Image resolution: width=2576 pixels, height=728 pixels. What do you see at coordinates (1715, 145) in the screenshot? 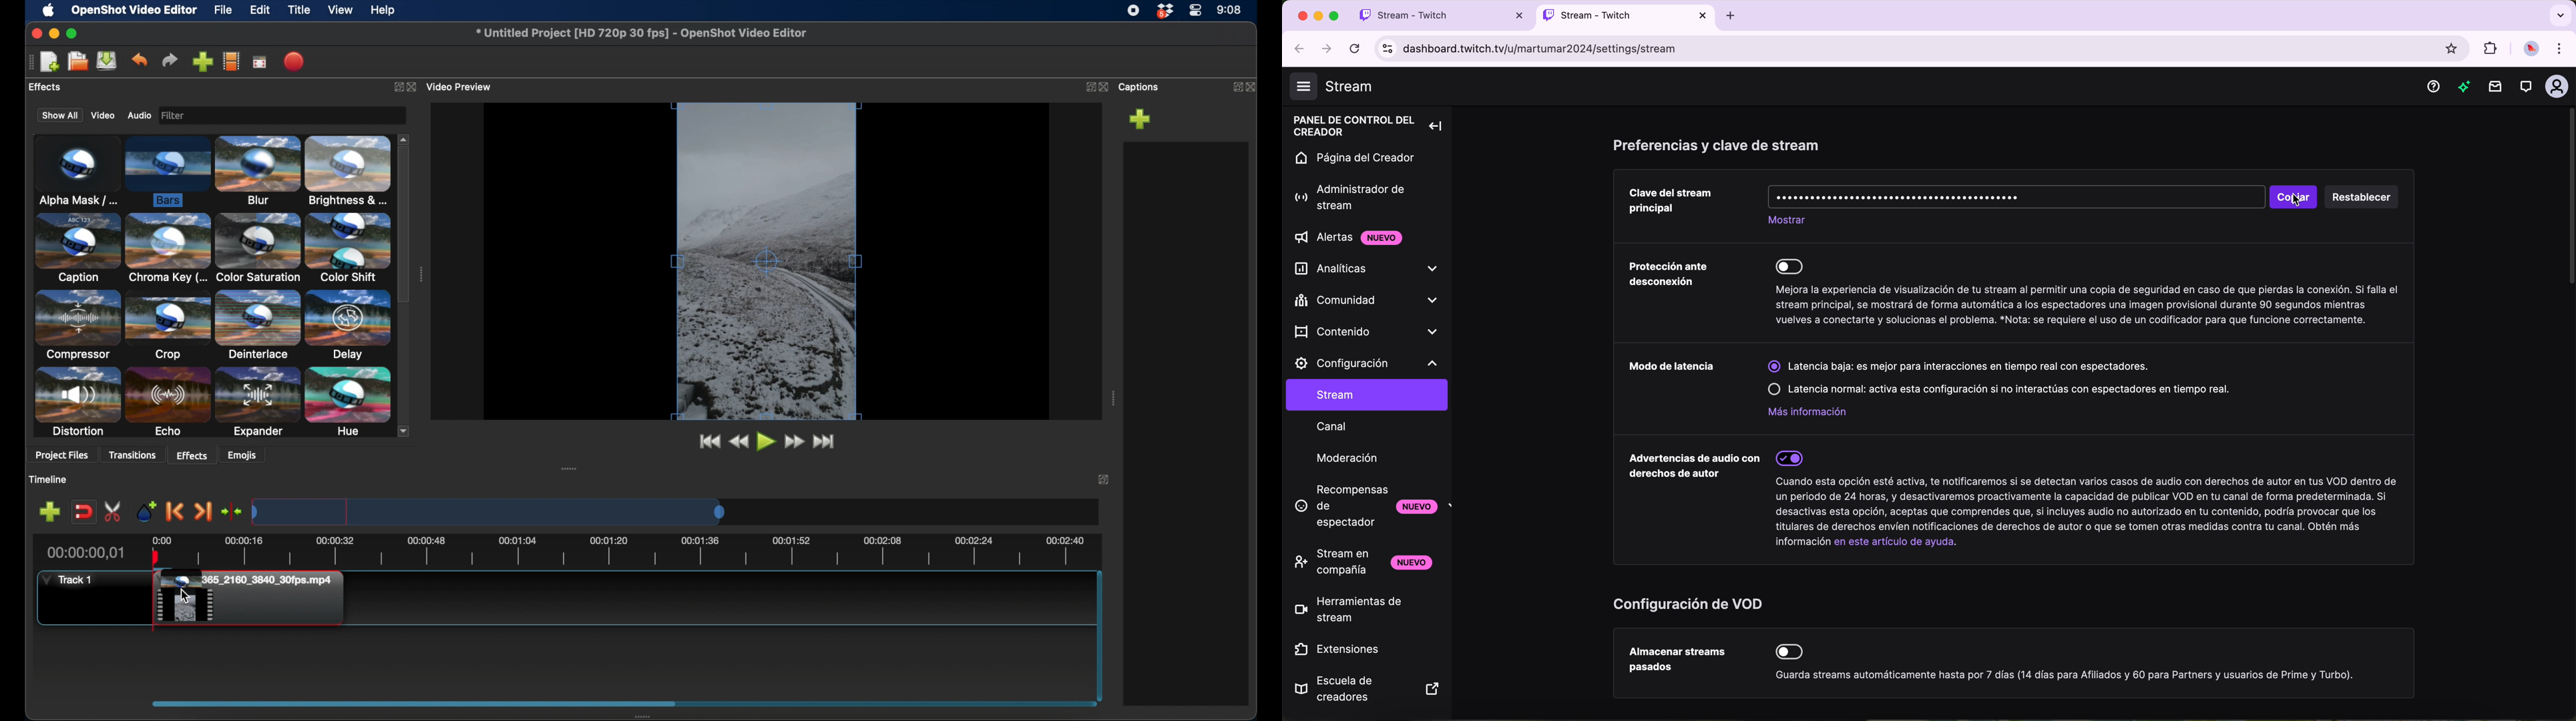
I see `stream key and preferences` at bounding box center [1715, 145].